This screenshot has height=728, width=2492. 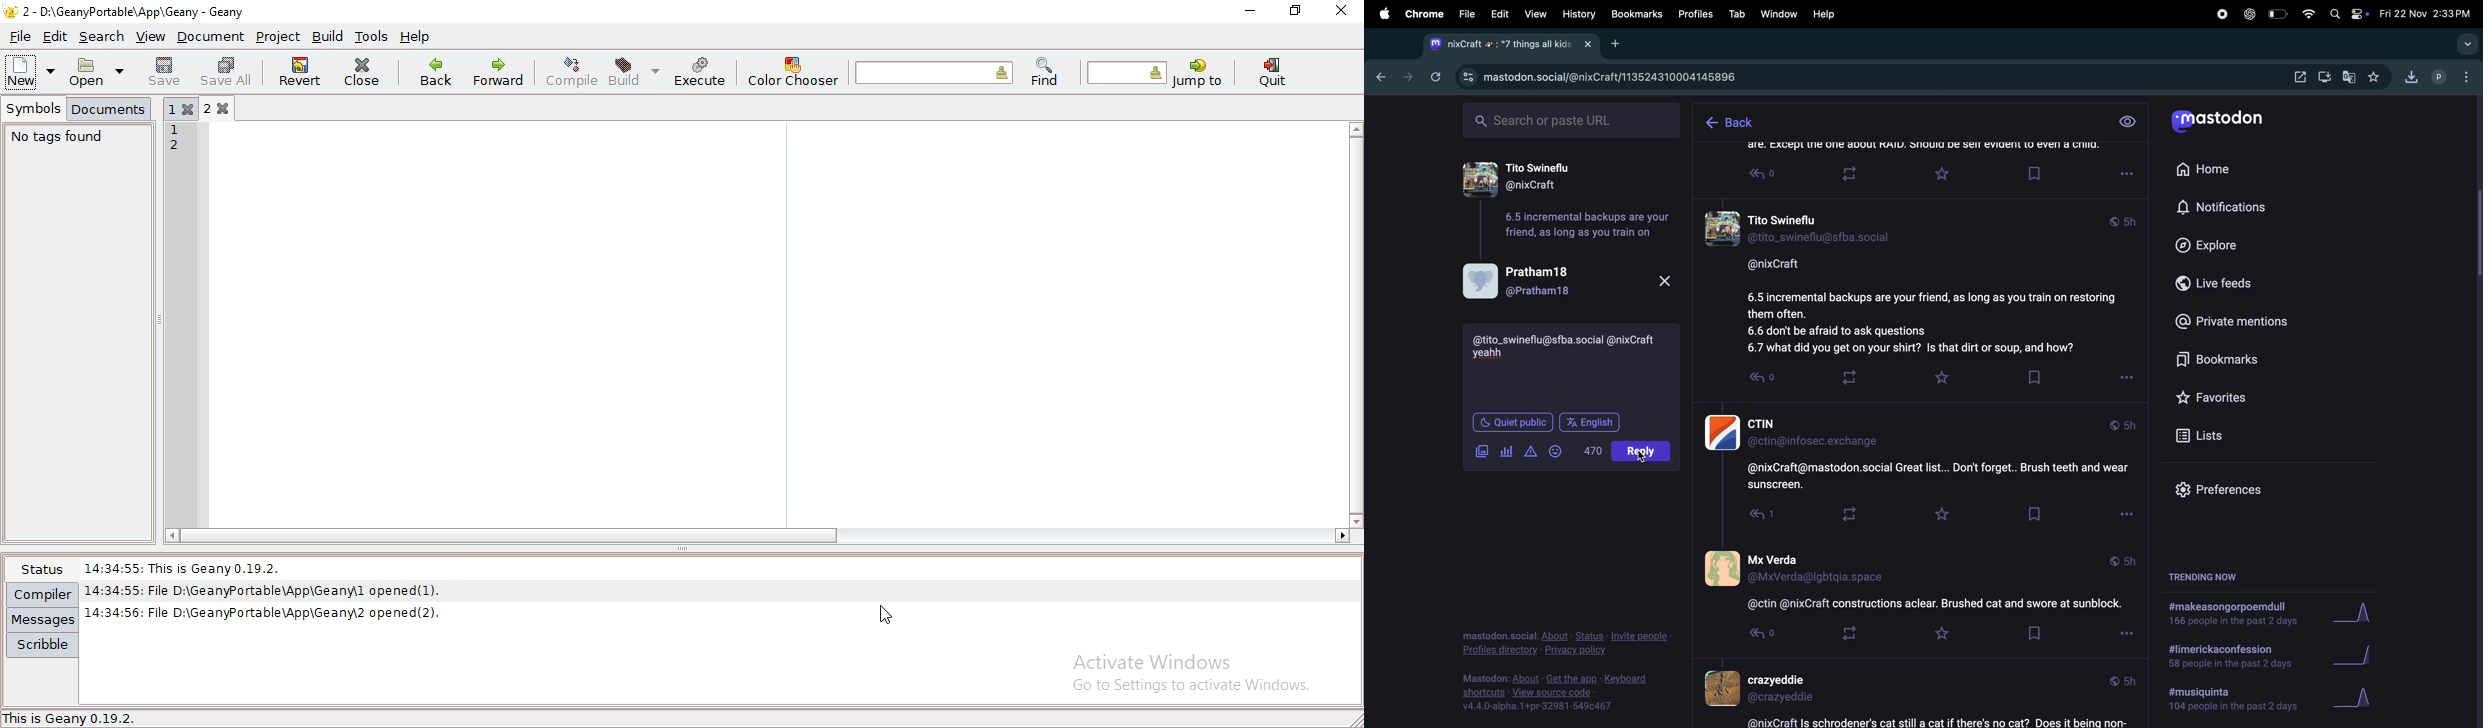 I want to click on mentions, so click(x=1572, y=340).